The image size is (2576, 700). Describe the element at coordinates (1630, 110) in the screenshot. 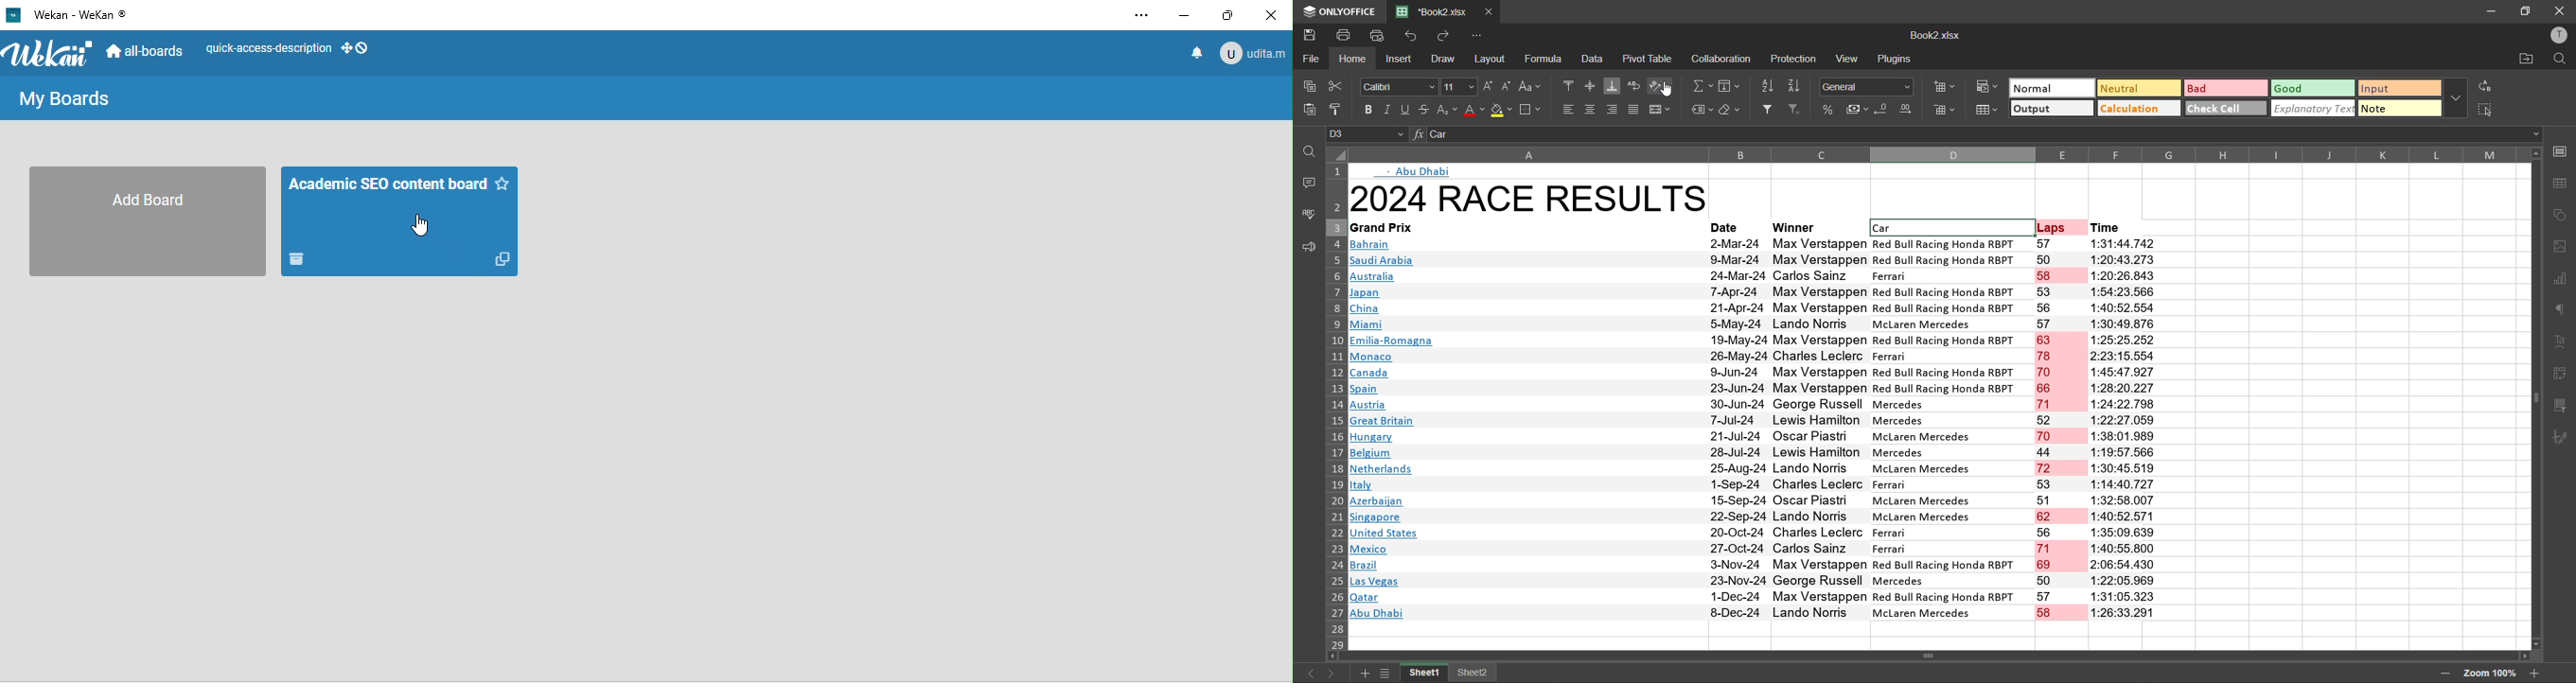

I see `justified` at that location.